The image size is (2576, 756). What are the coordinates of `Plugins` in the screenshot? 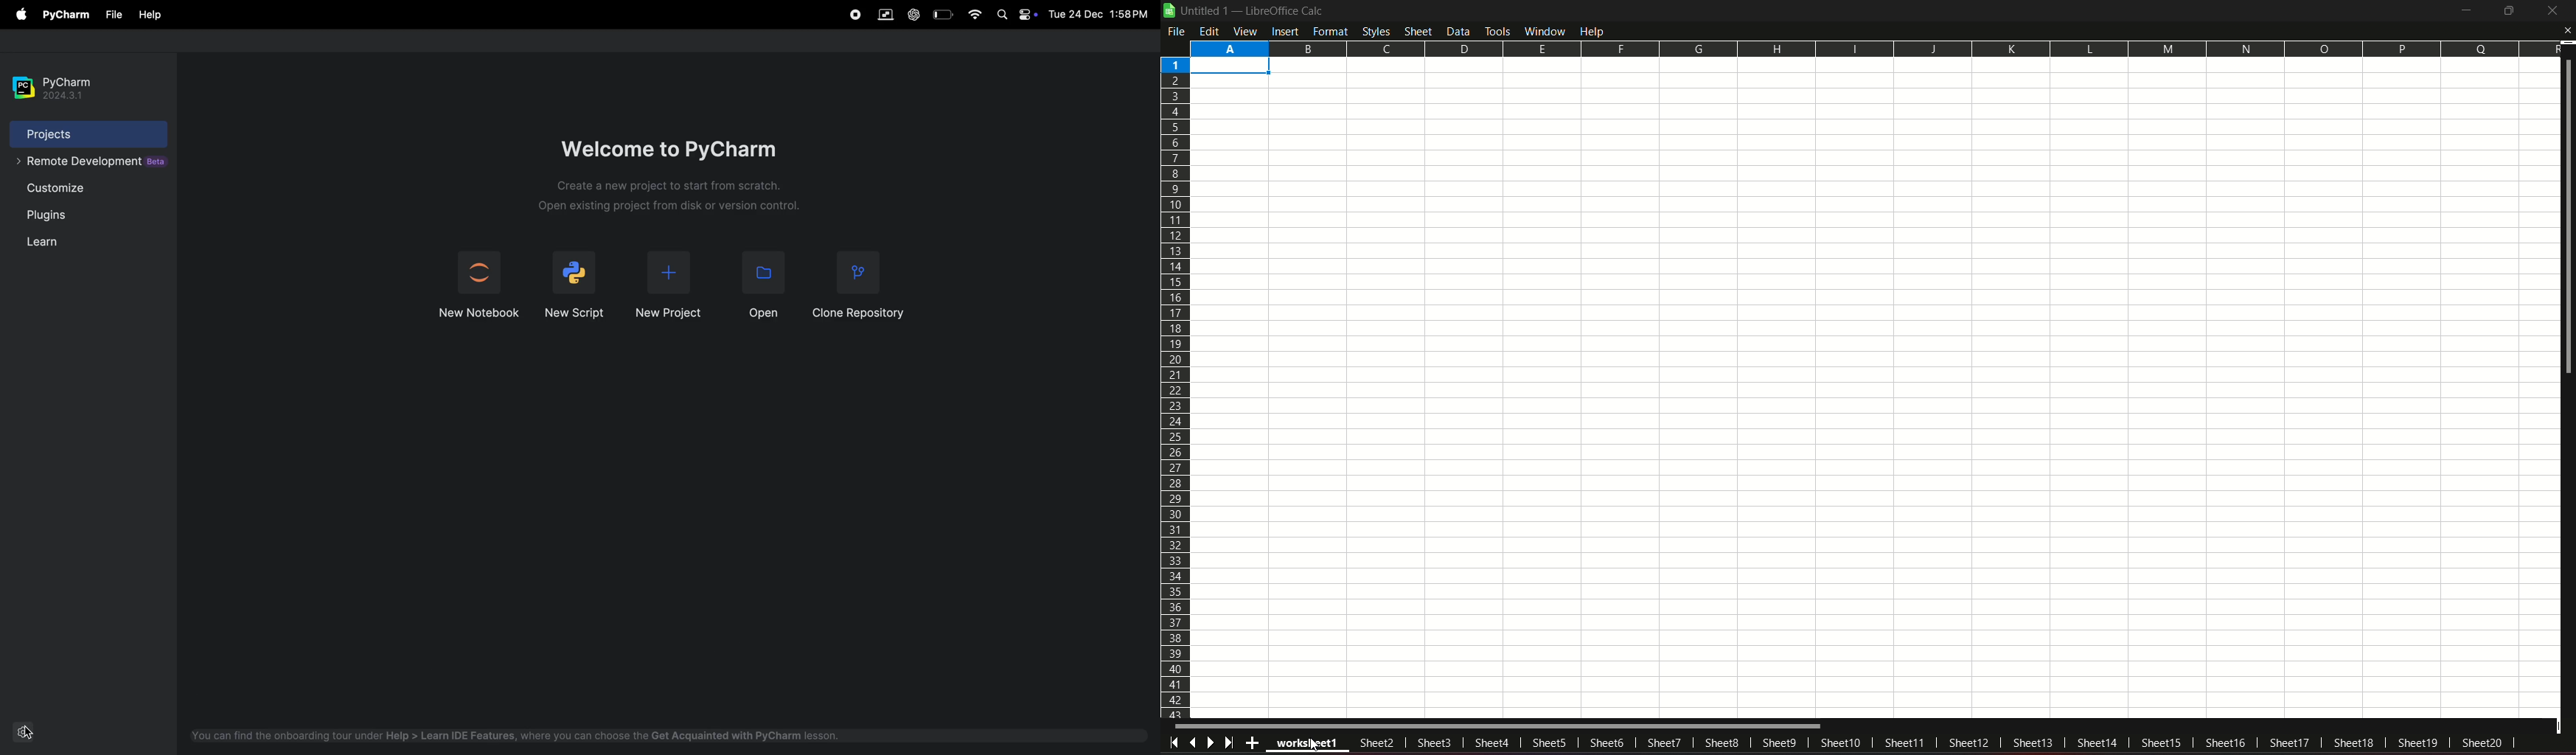 It's located at (50, 218).